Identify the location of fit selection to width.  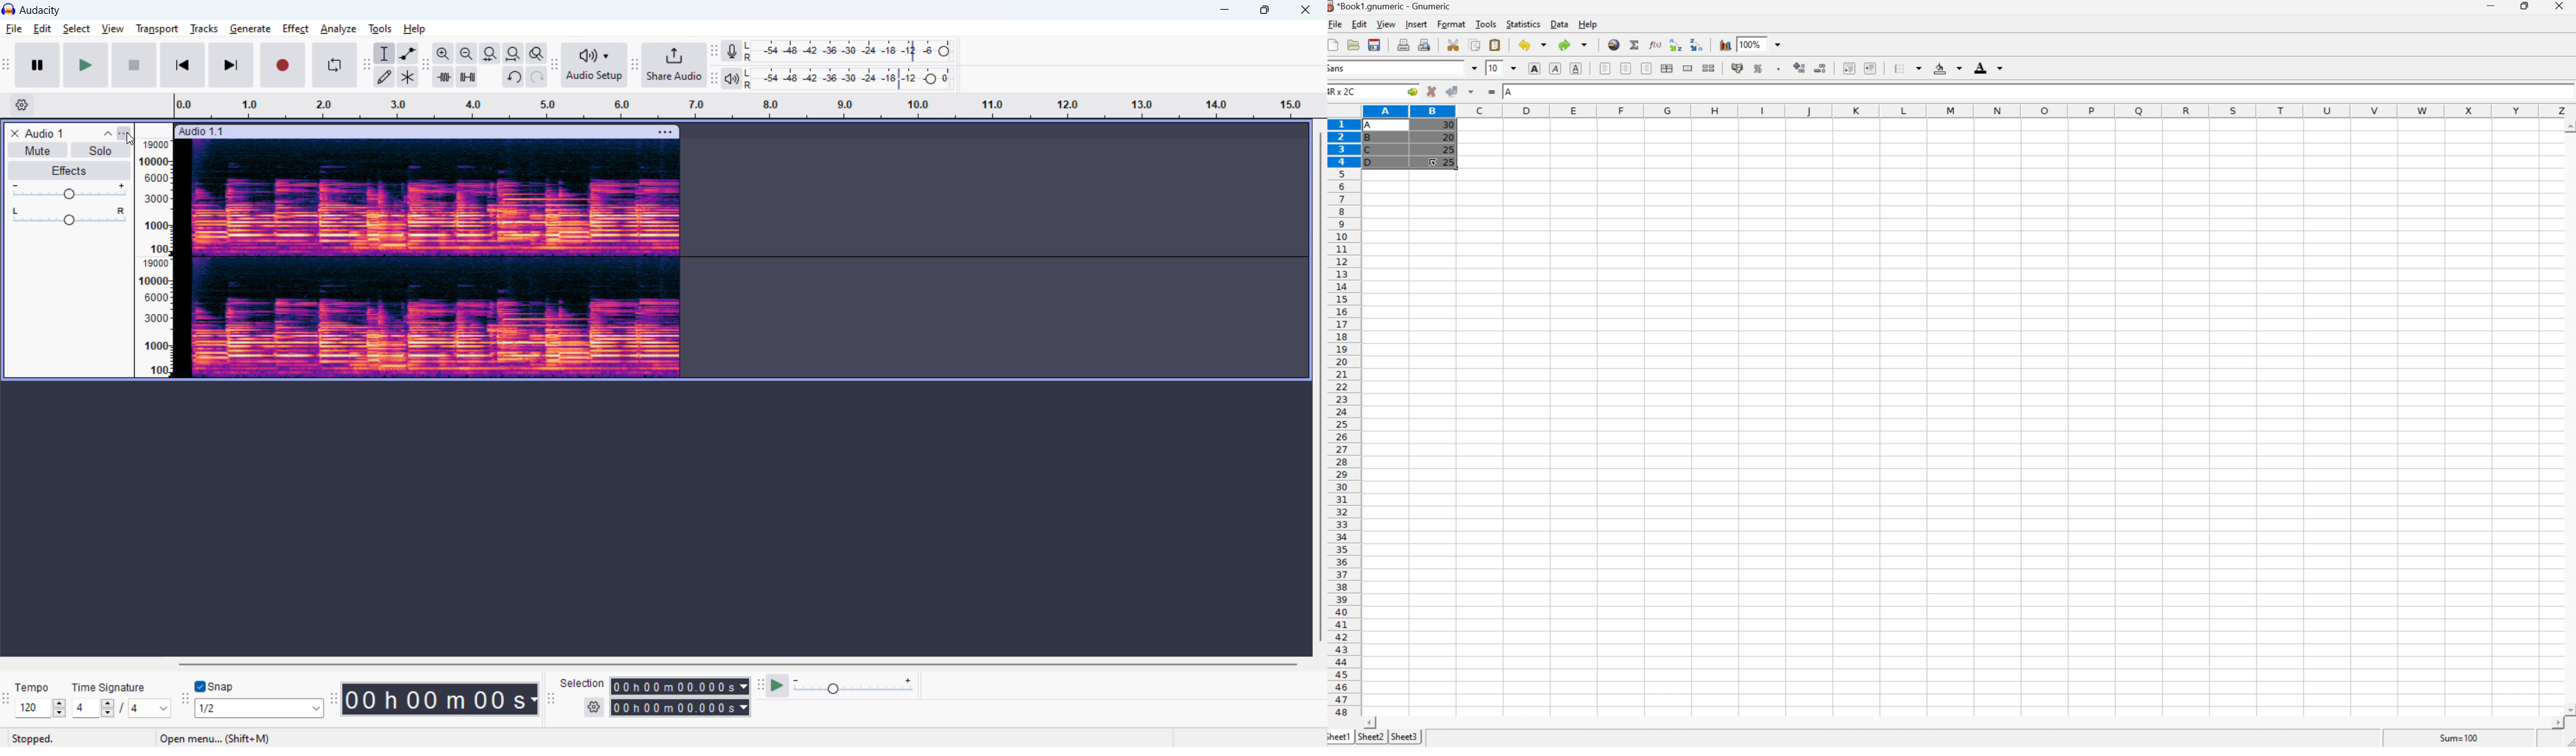
(489, 53).